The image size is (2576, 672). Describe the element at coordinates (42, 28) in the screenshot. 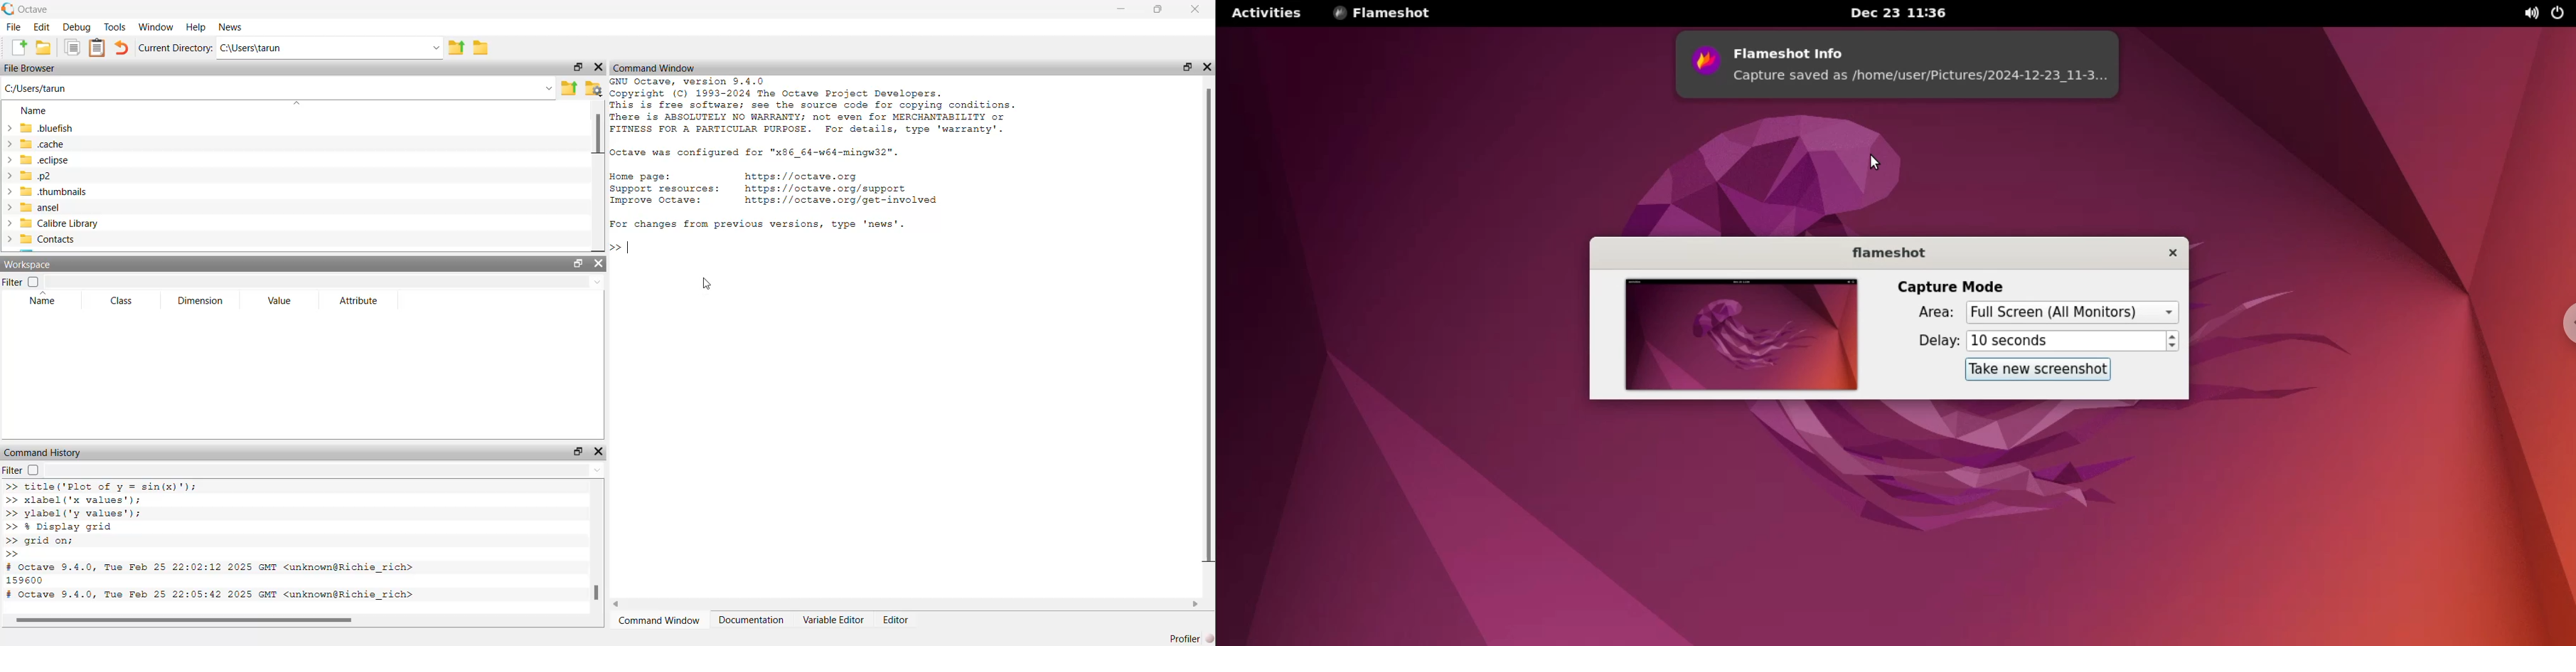

I see `Edit` at that location.